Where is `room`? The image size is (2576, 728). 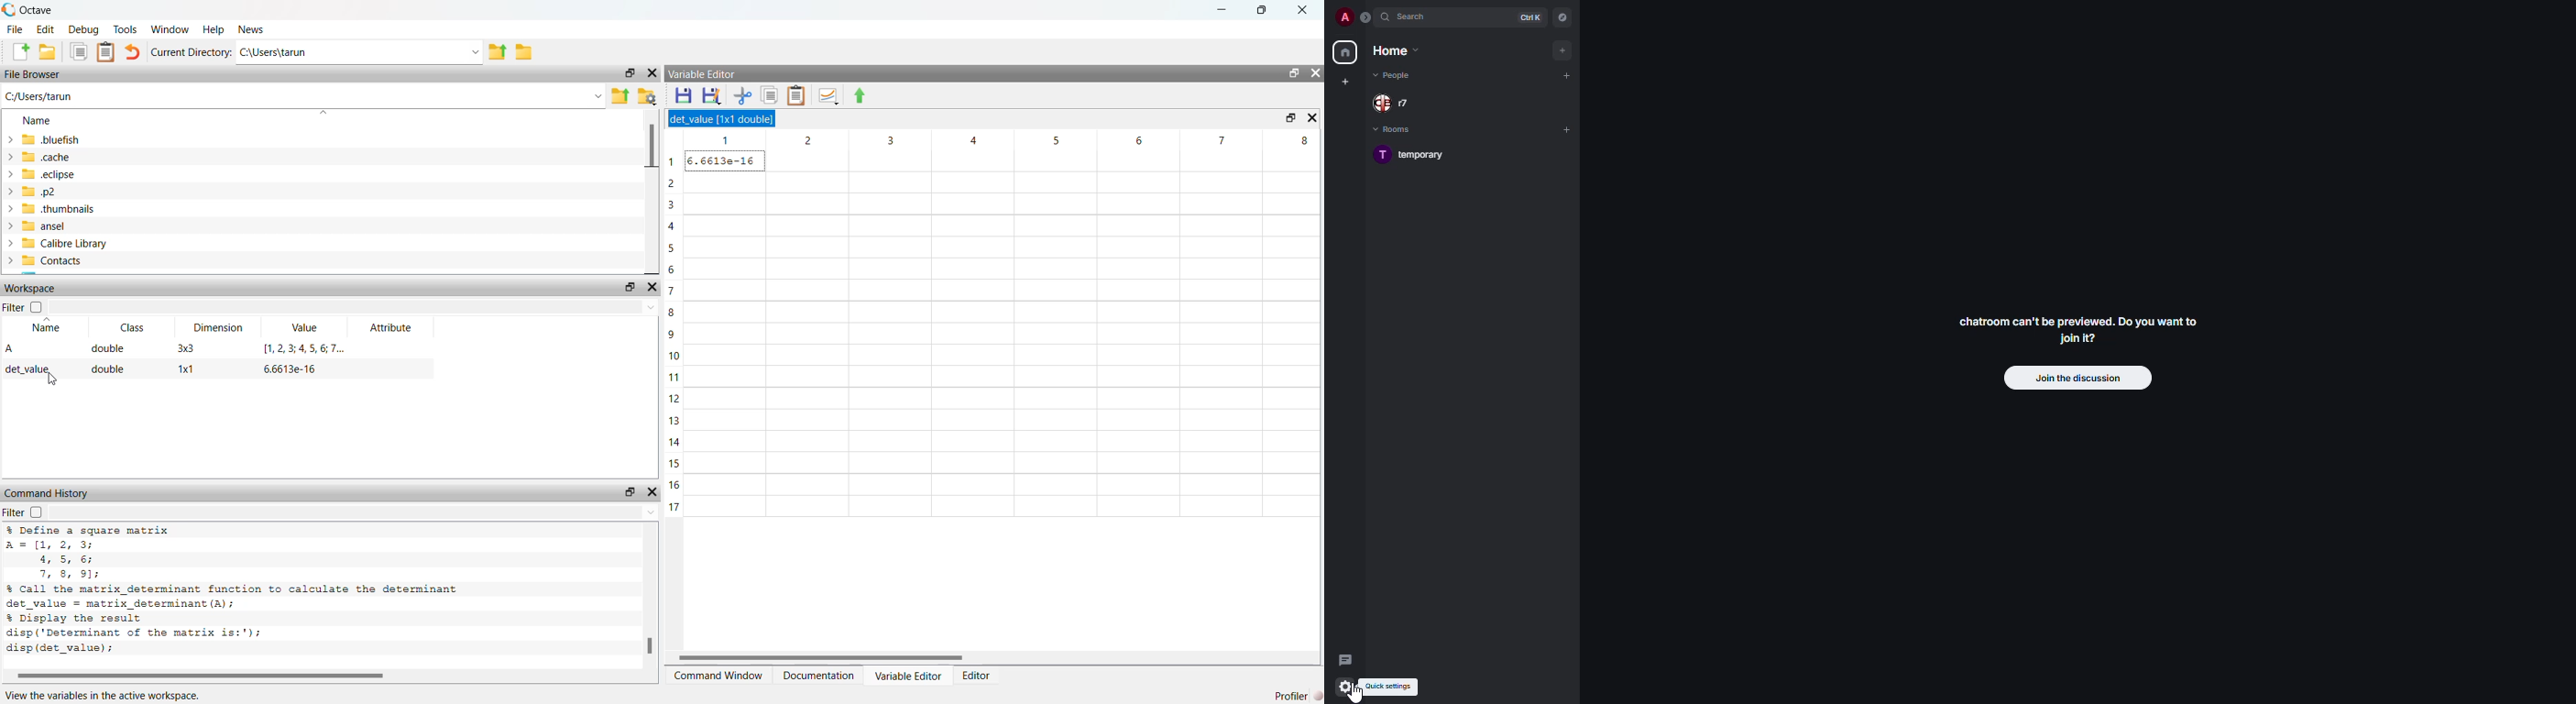 room is located at coordinates (1416, 156).